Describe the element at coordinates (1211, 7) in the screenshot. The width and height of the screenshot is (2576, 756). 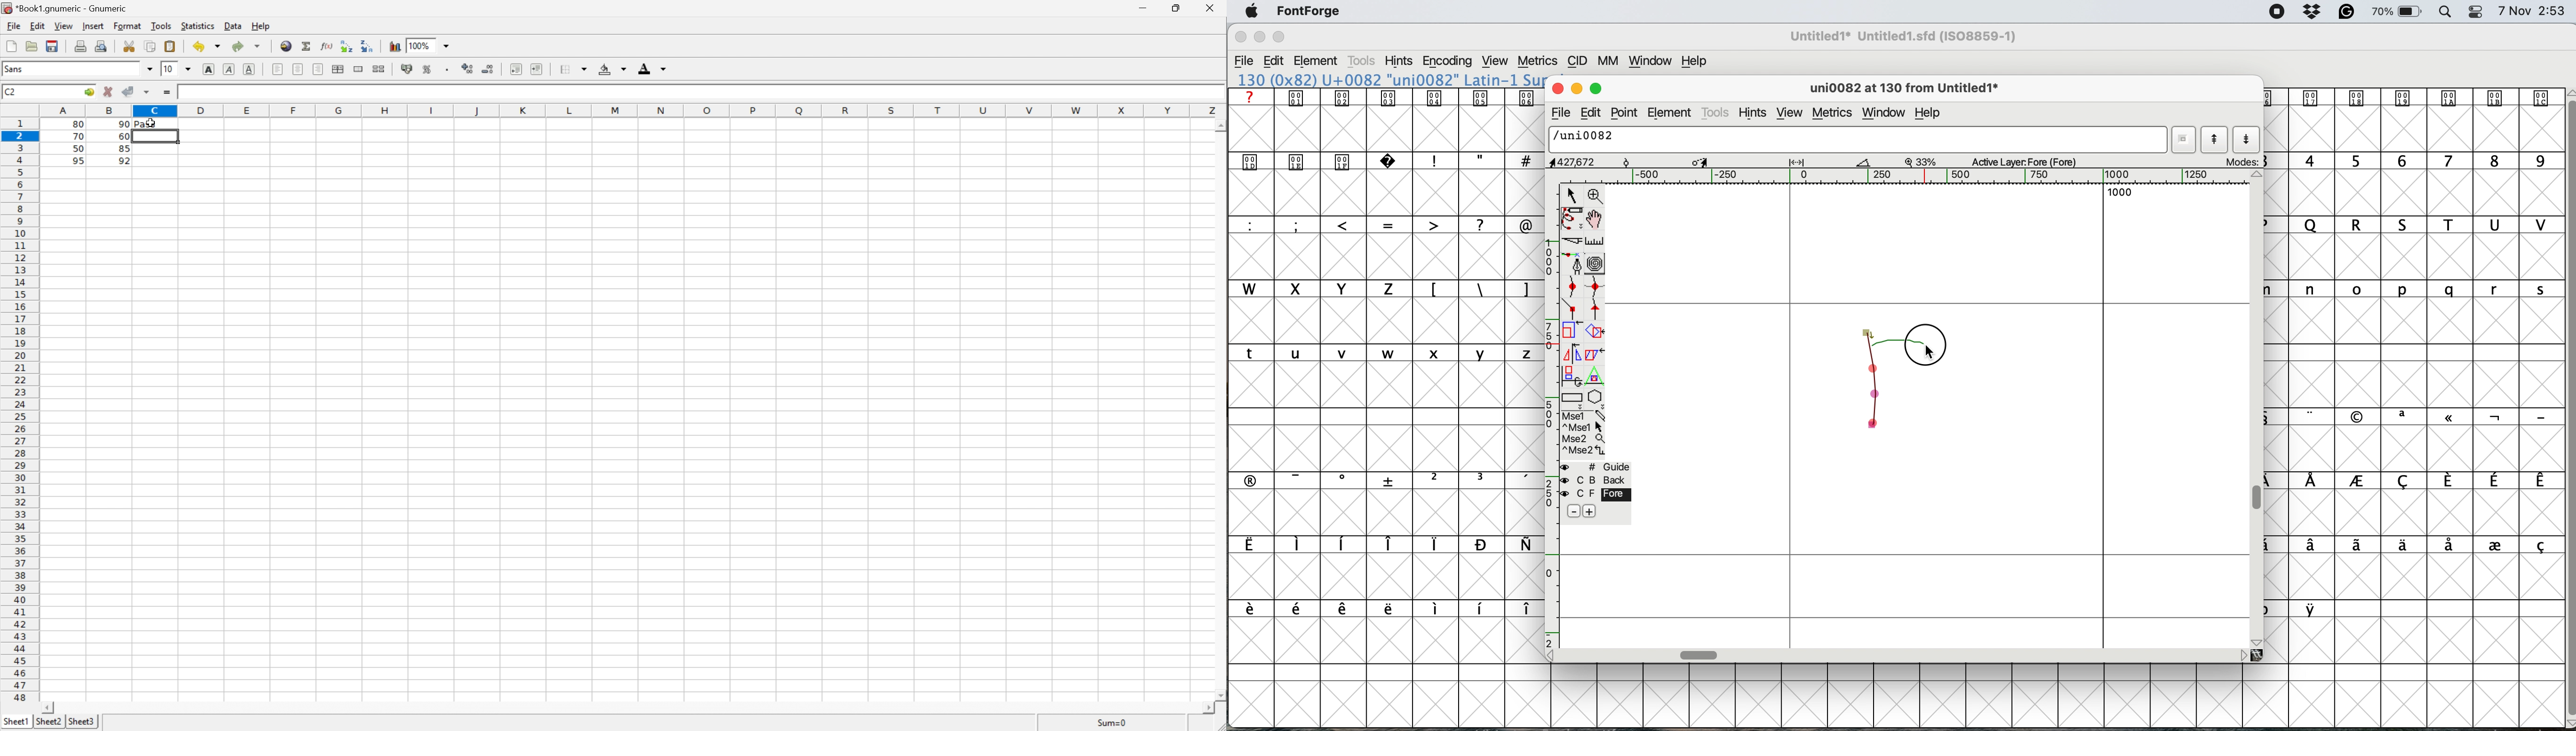
I see `Close` at that location.